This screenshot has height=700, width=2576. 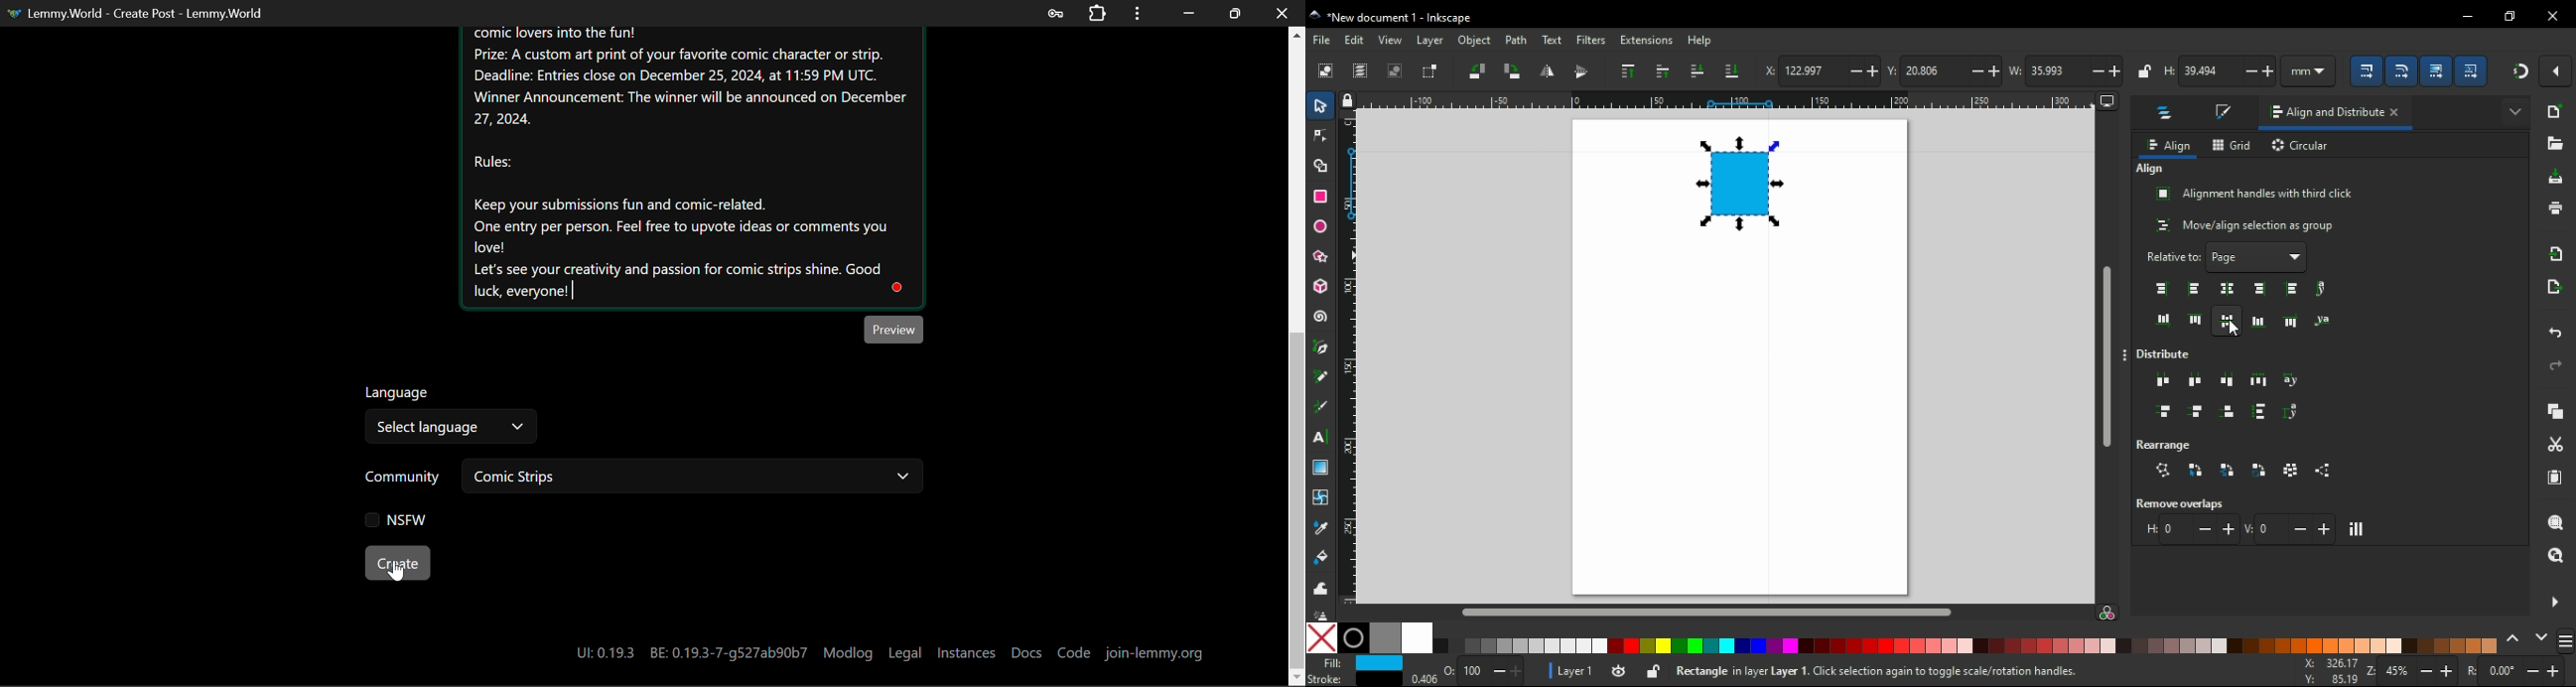 I want to click on Code, so click(x=1077, y=654).